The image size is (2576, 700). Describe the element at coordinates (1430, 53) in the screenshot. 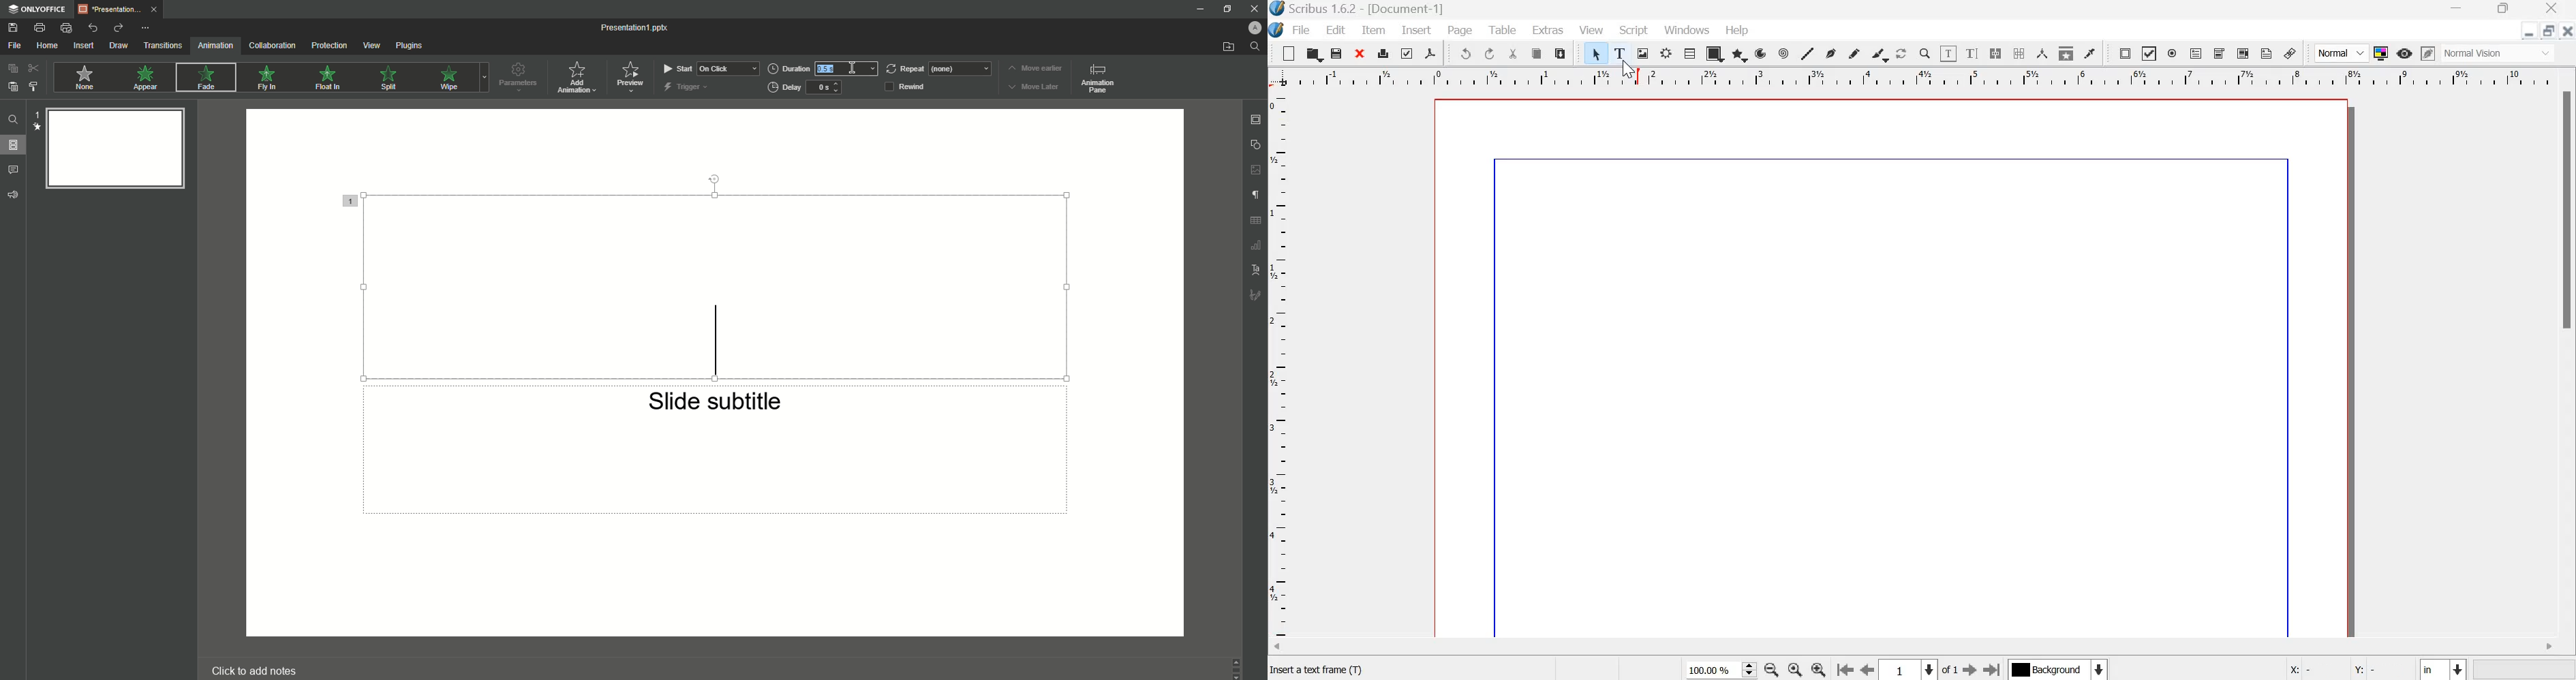

I see `save as pdf` at that location.